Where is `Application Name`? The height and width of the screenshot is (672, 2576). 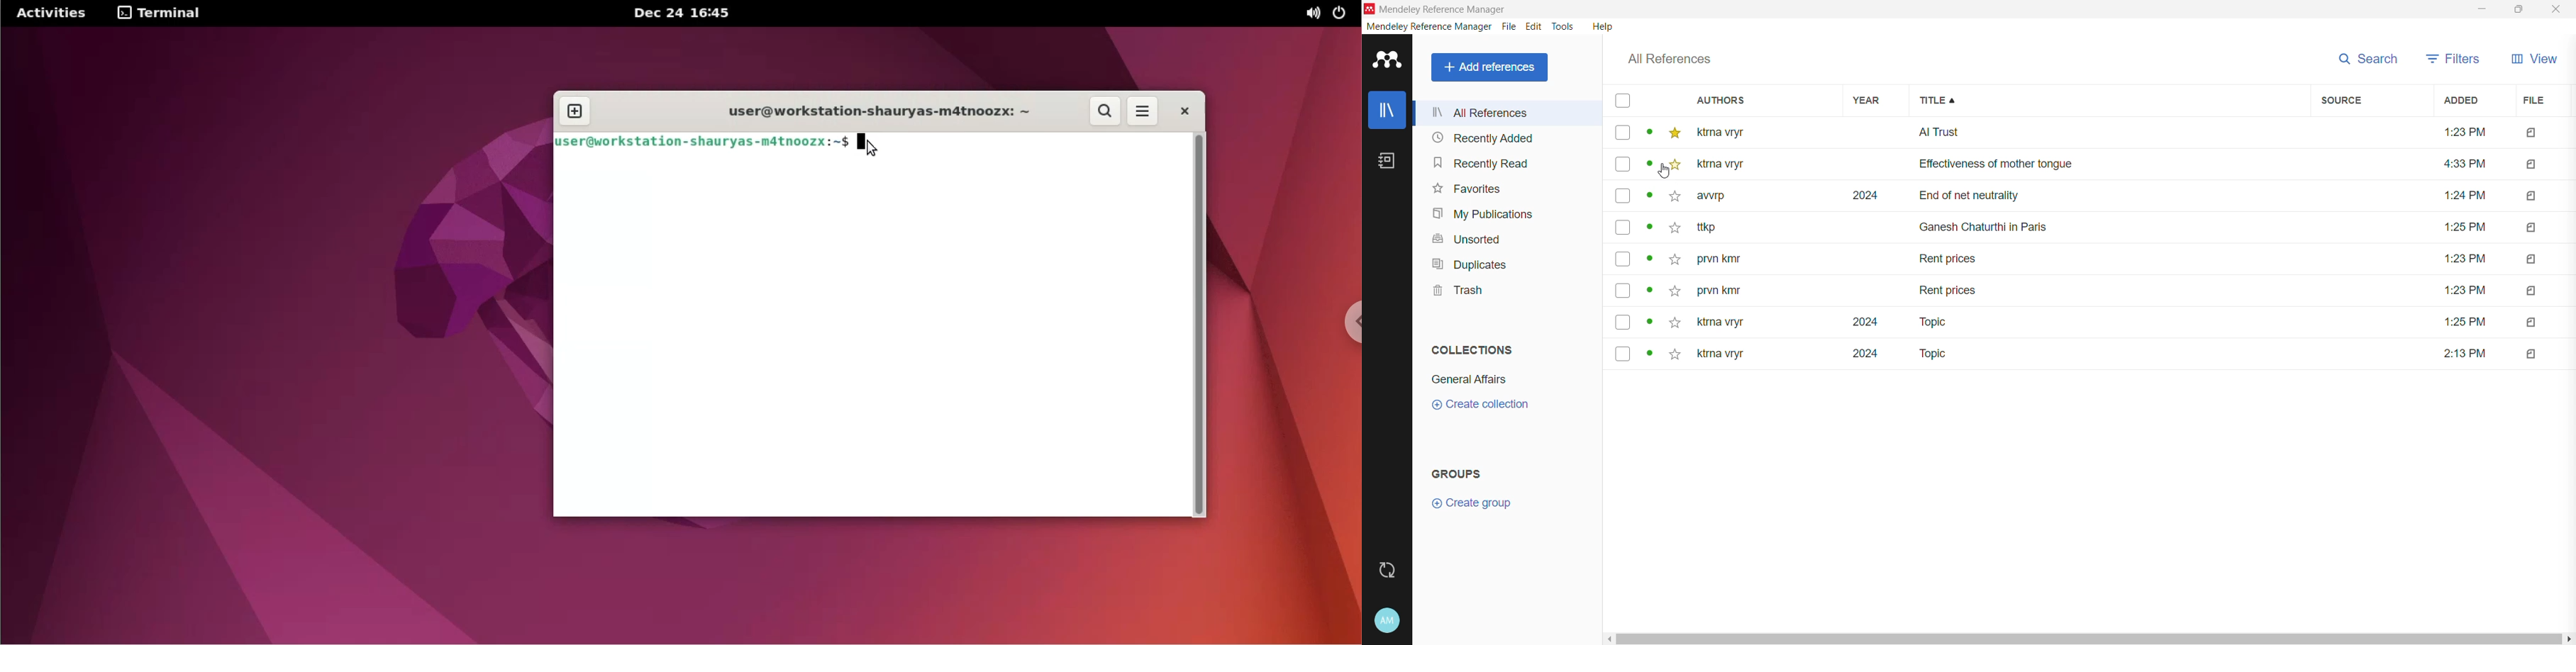
Application Name is located at coordinates (1448, 9).